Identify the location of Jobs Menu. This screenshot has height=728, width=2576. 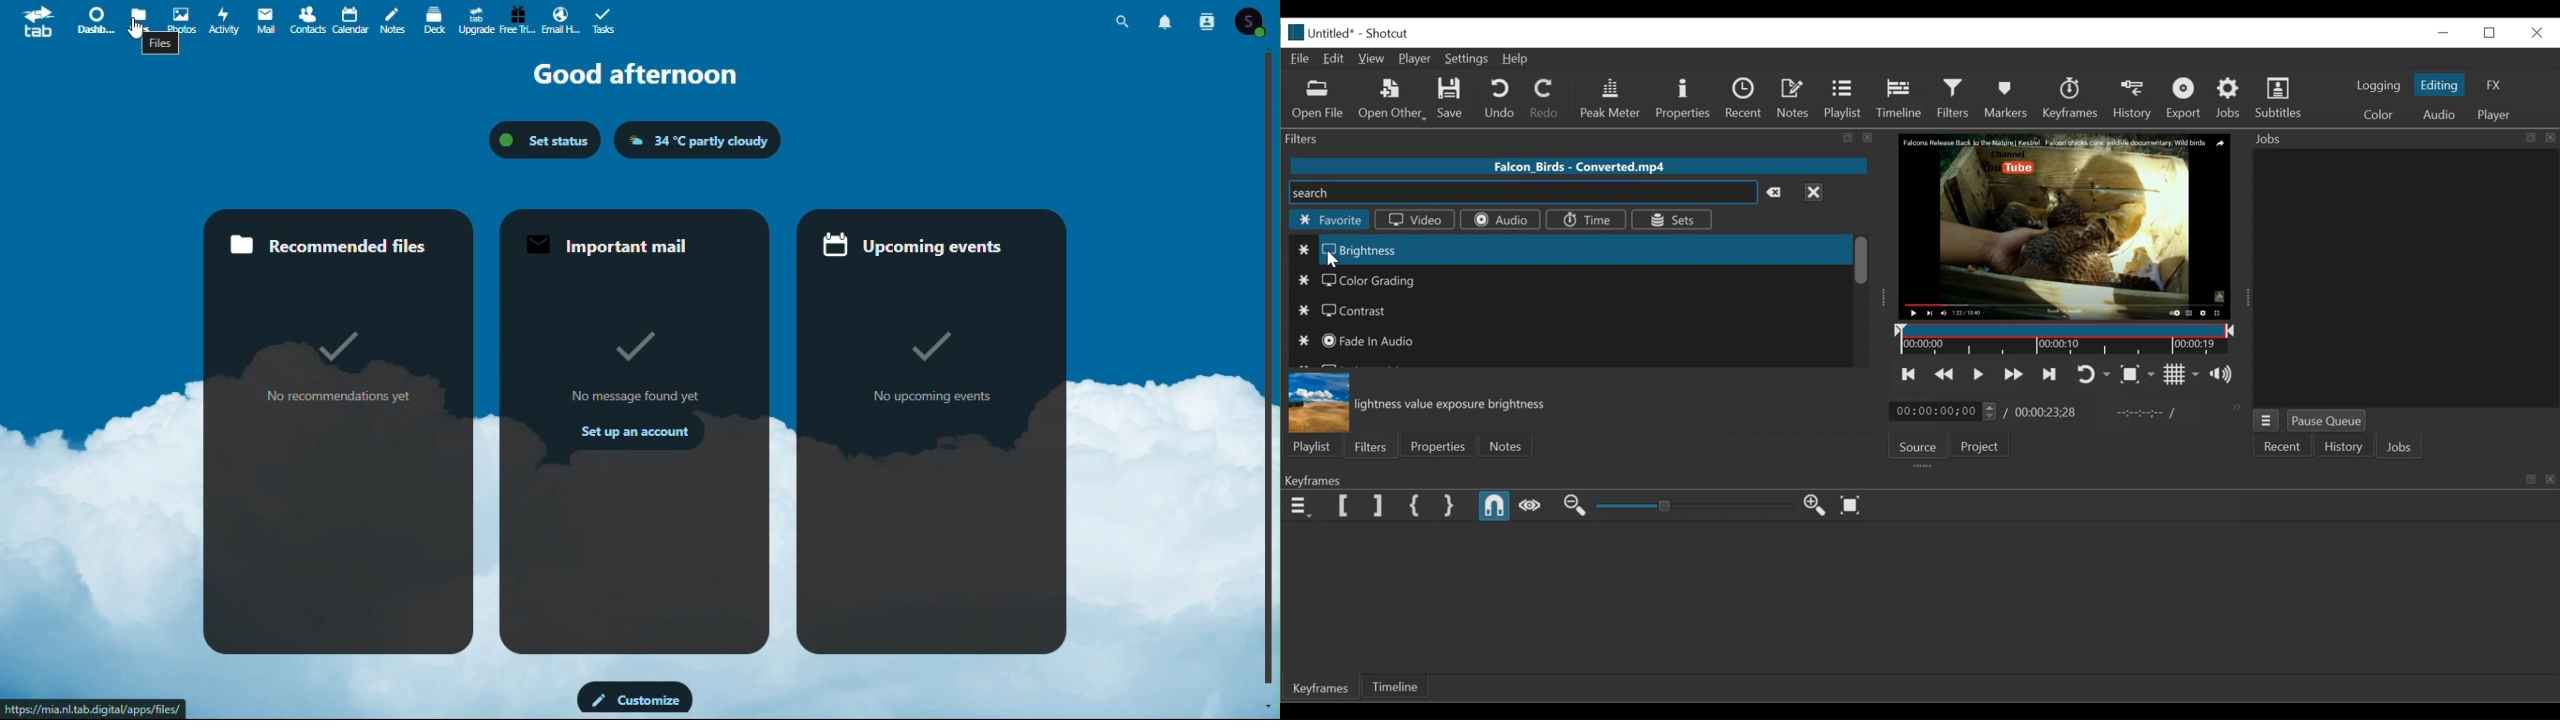
(2267, 421).